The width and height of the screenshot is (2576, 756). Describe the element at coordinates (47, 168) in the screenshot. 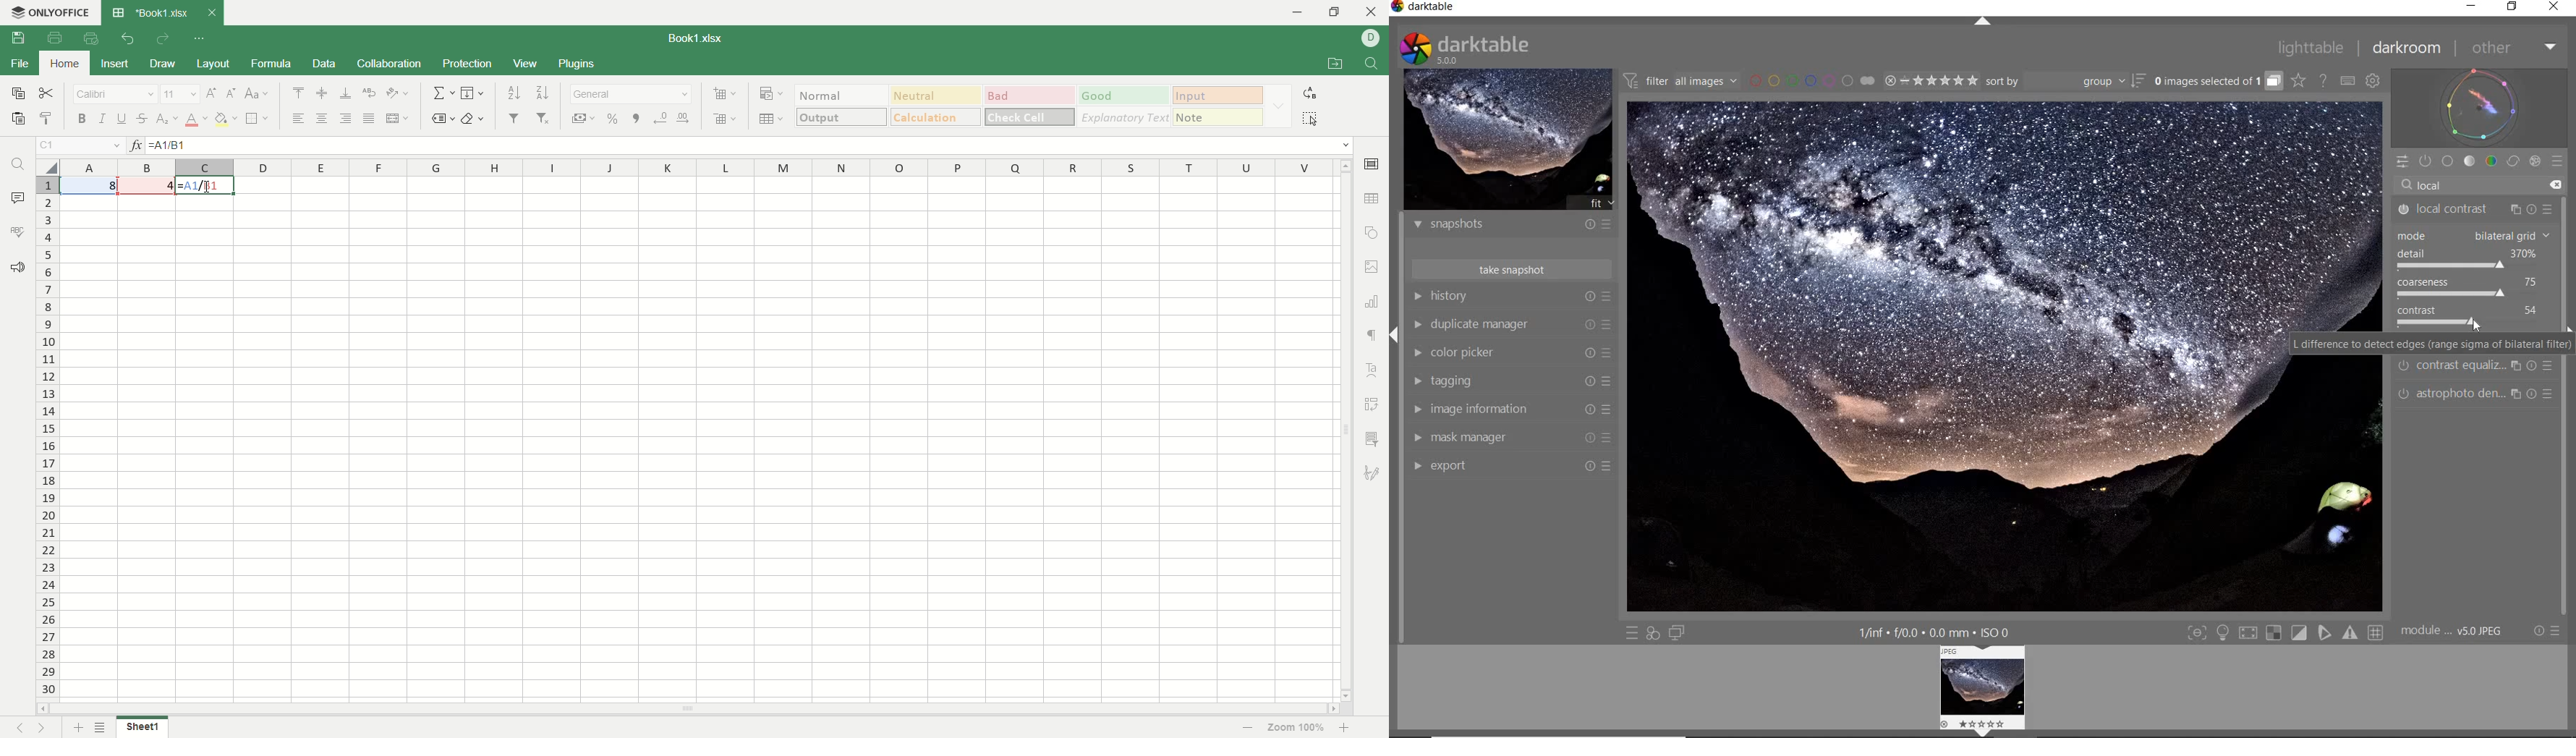

I see `select all` at that location.